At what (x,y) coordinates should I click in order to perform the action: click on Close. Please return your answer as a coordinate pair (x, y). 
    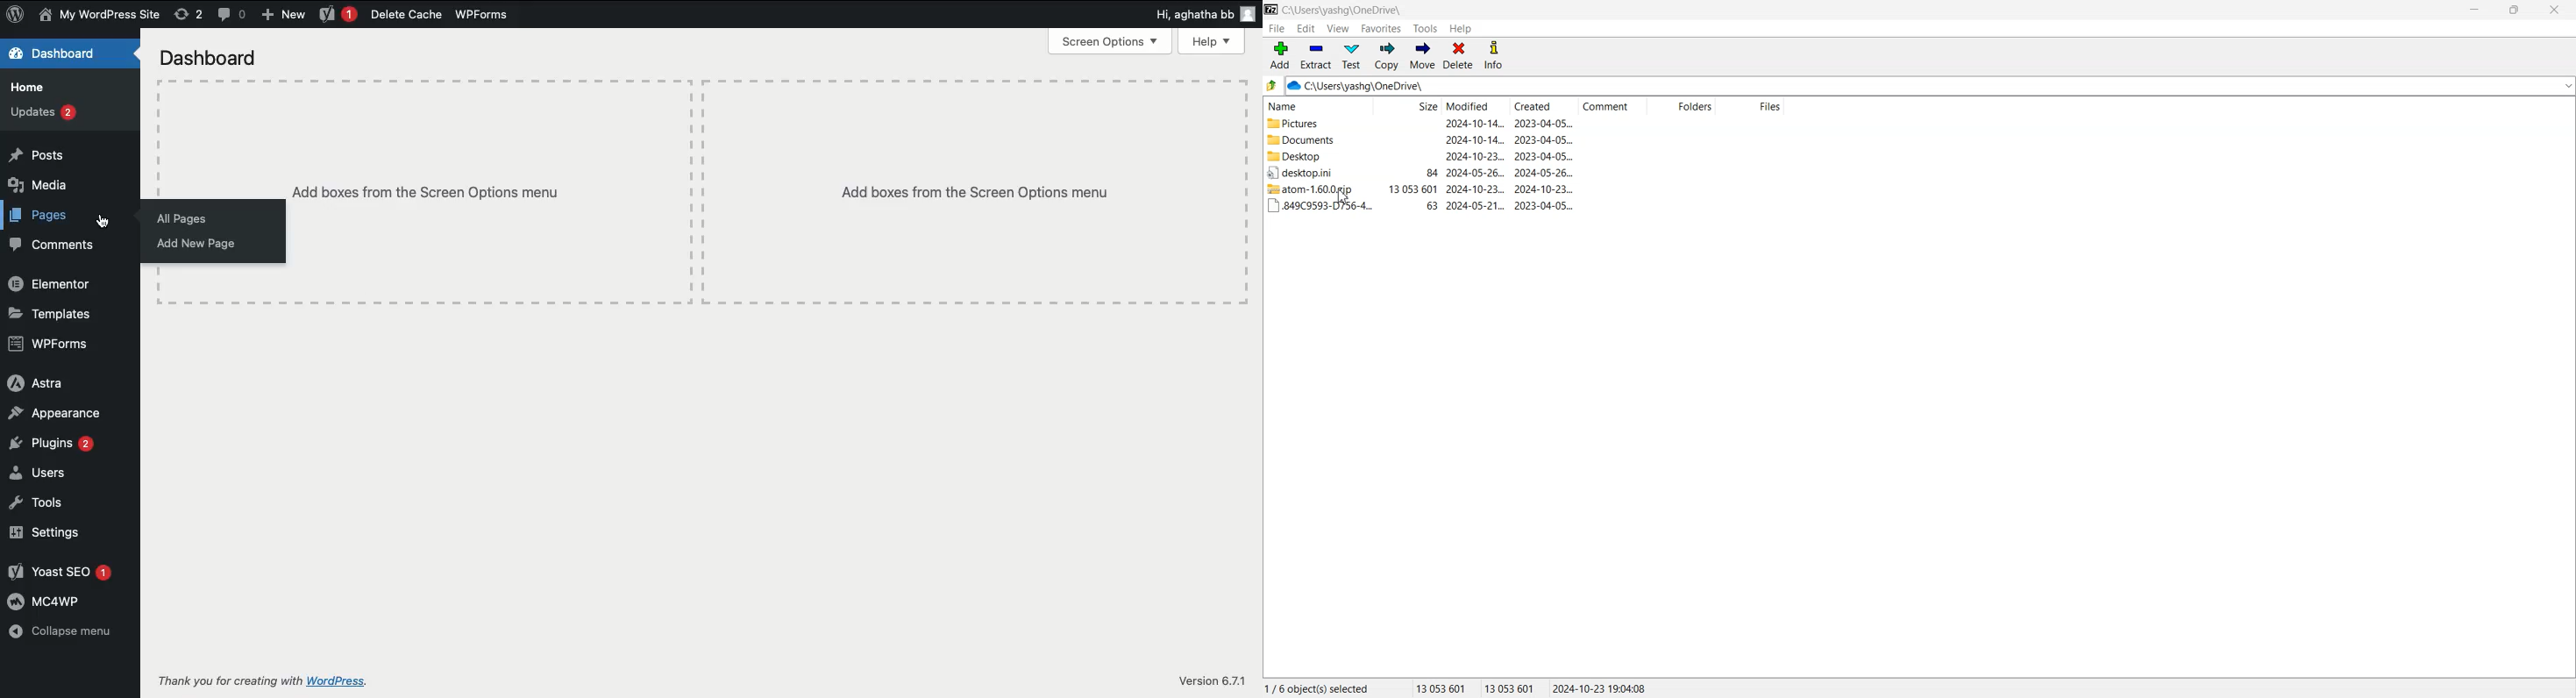
    Looking at the image, I should click on (2553, 10).